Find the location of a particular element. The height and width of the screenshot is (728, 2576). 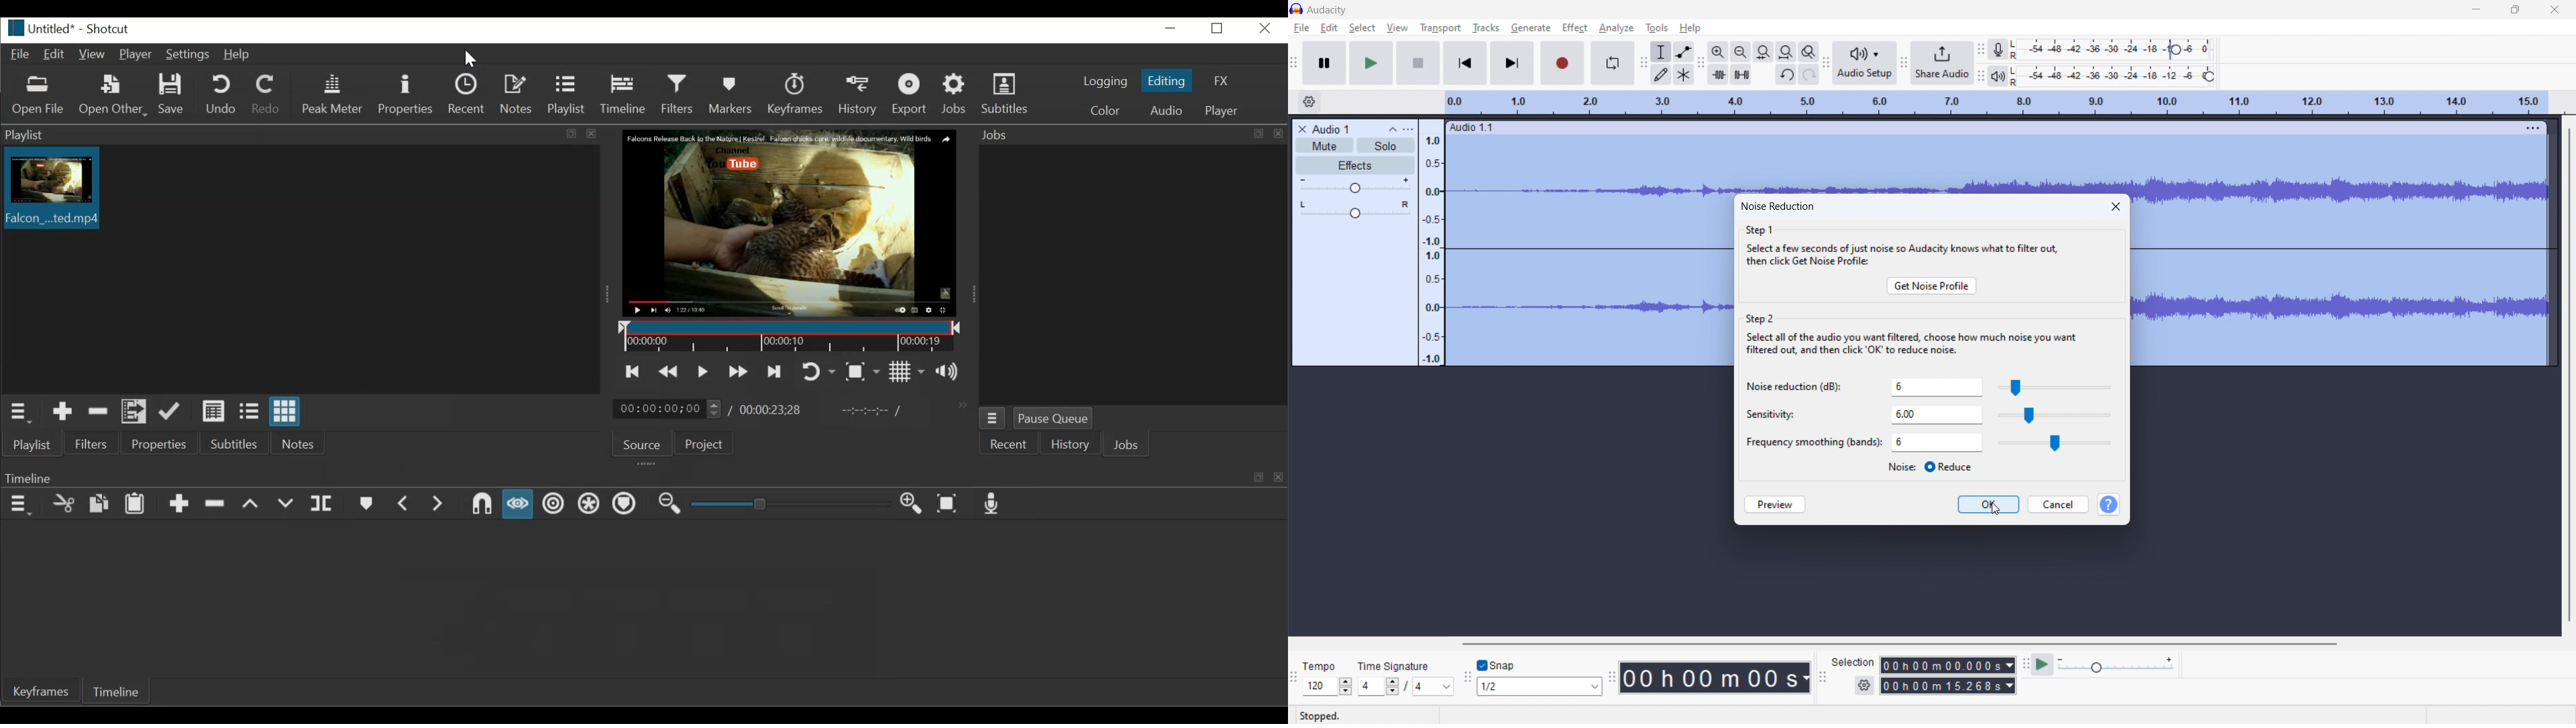

History is located at coordinates (1071, 444).